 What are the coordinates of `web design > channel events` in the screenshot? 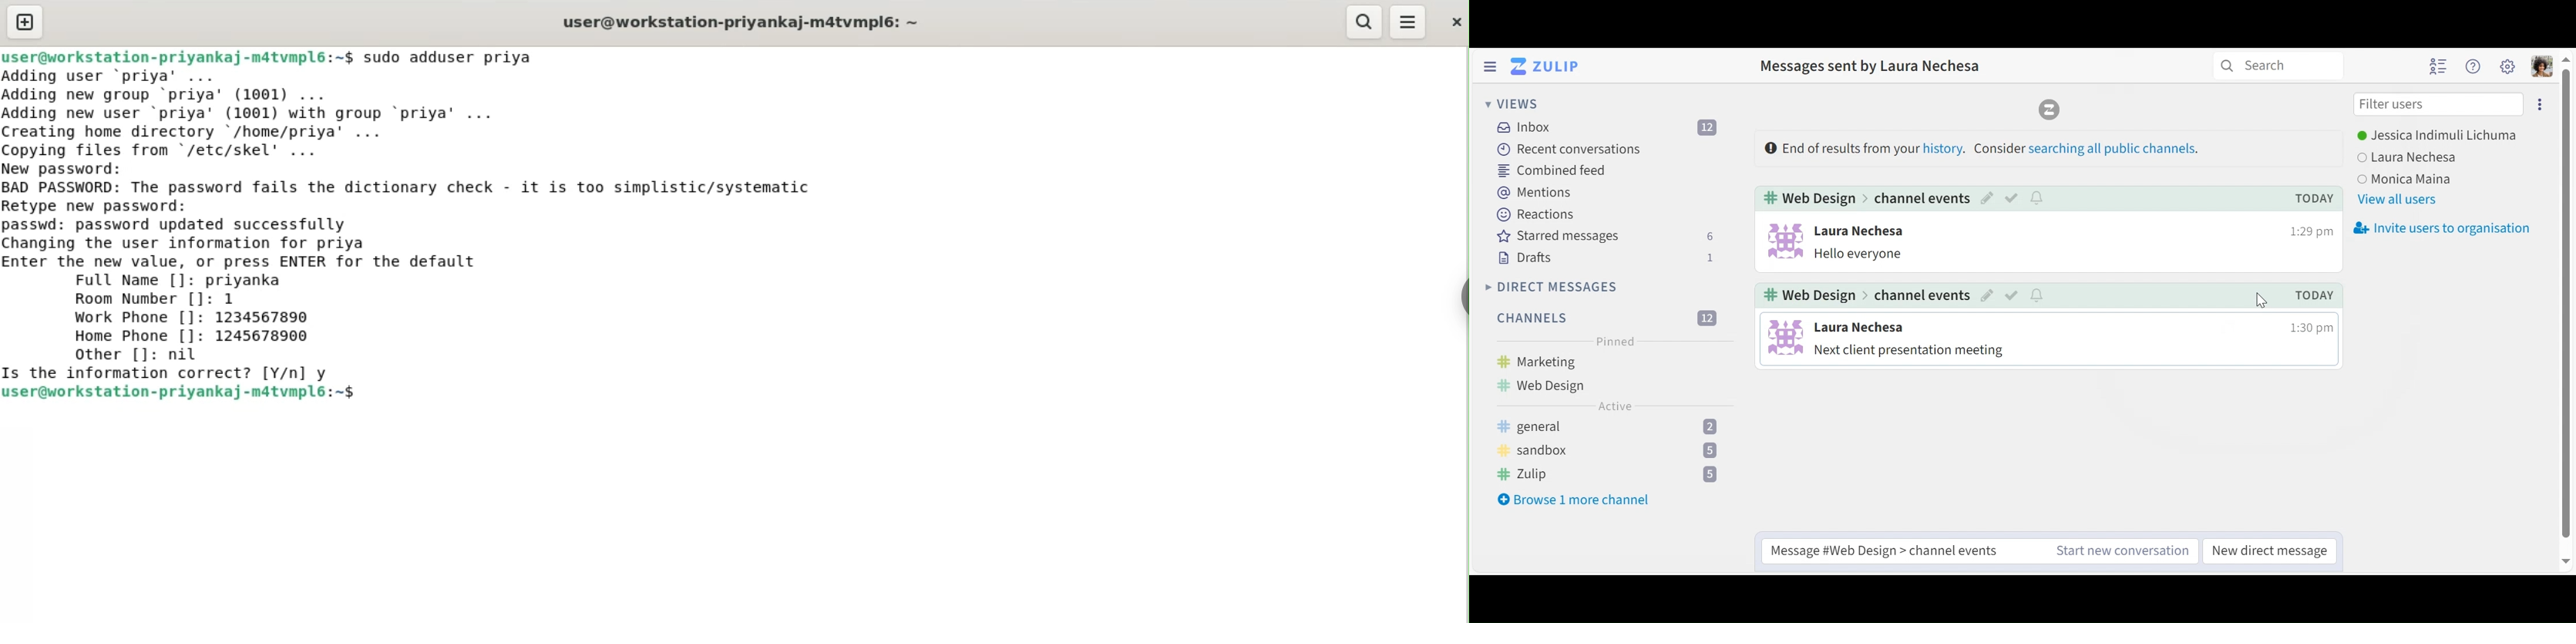 It's located at (1864, 296).